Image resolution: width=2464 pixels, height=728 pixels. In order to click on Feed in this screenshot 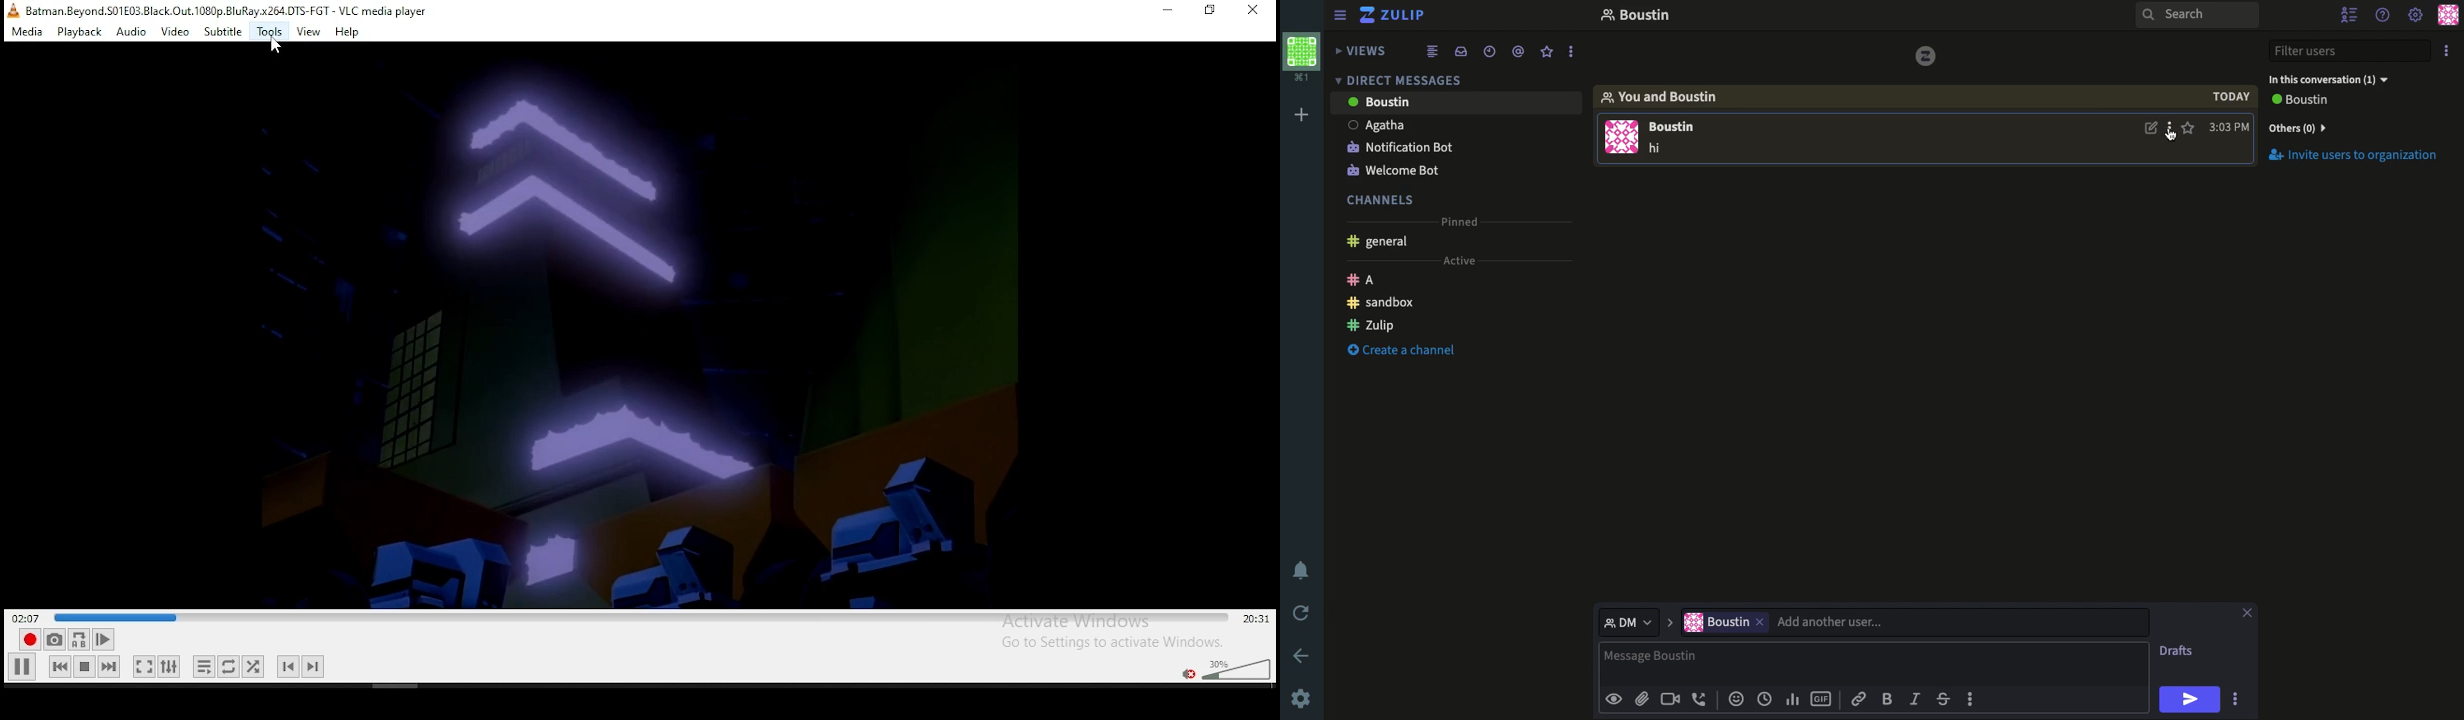, I will do `click(1435, 52)`.